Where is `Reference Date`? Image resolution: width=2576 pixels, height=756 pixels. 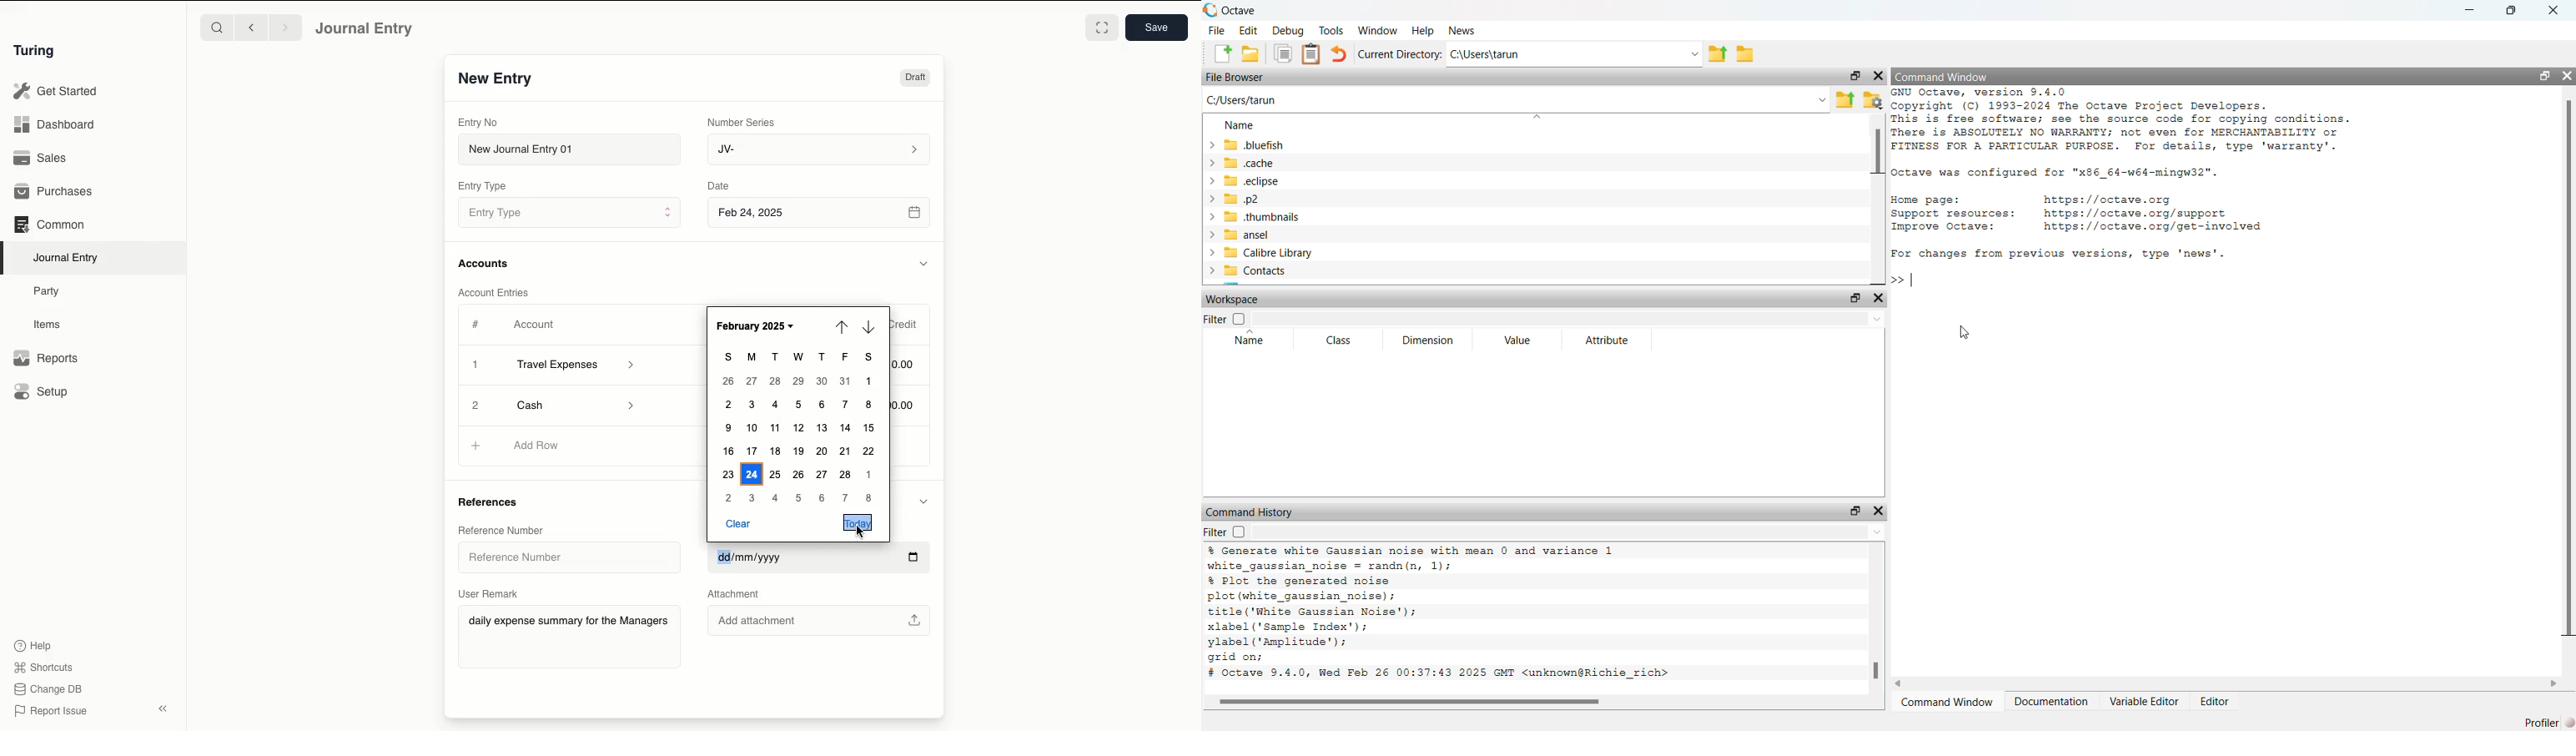
Reference Date is located at coordinates (819, 559).